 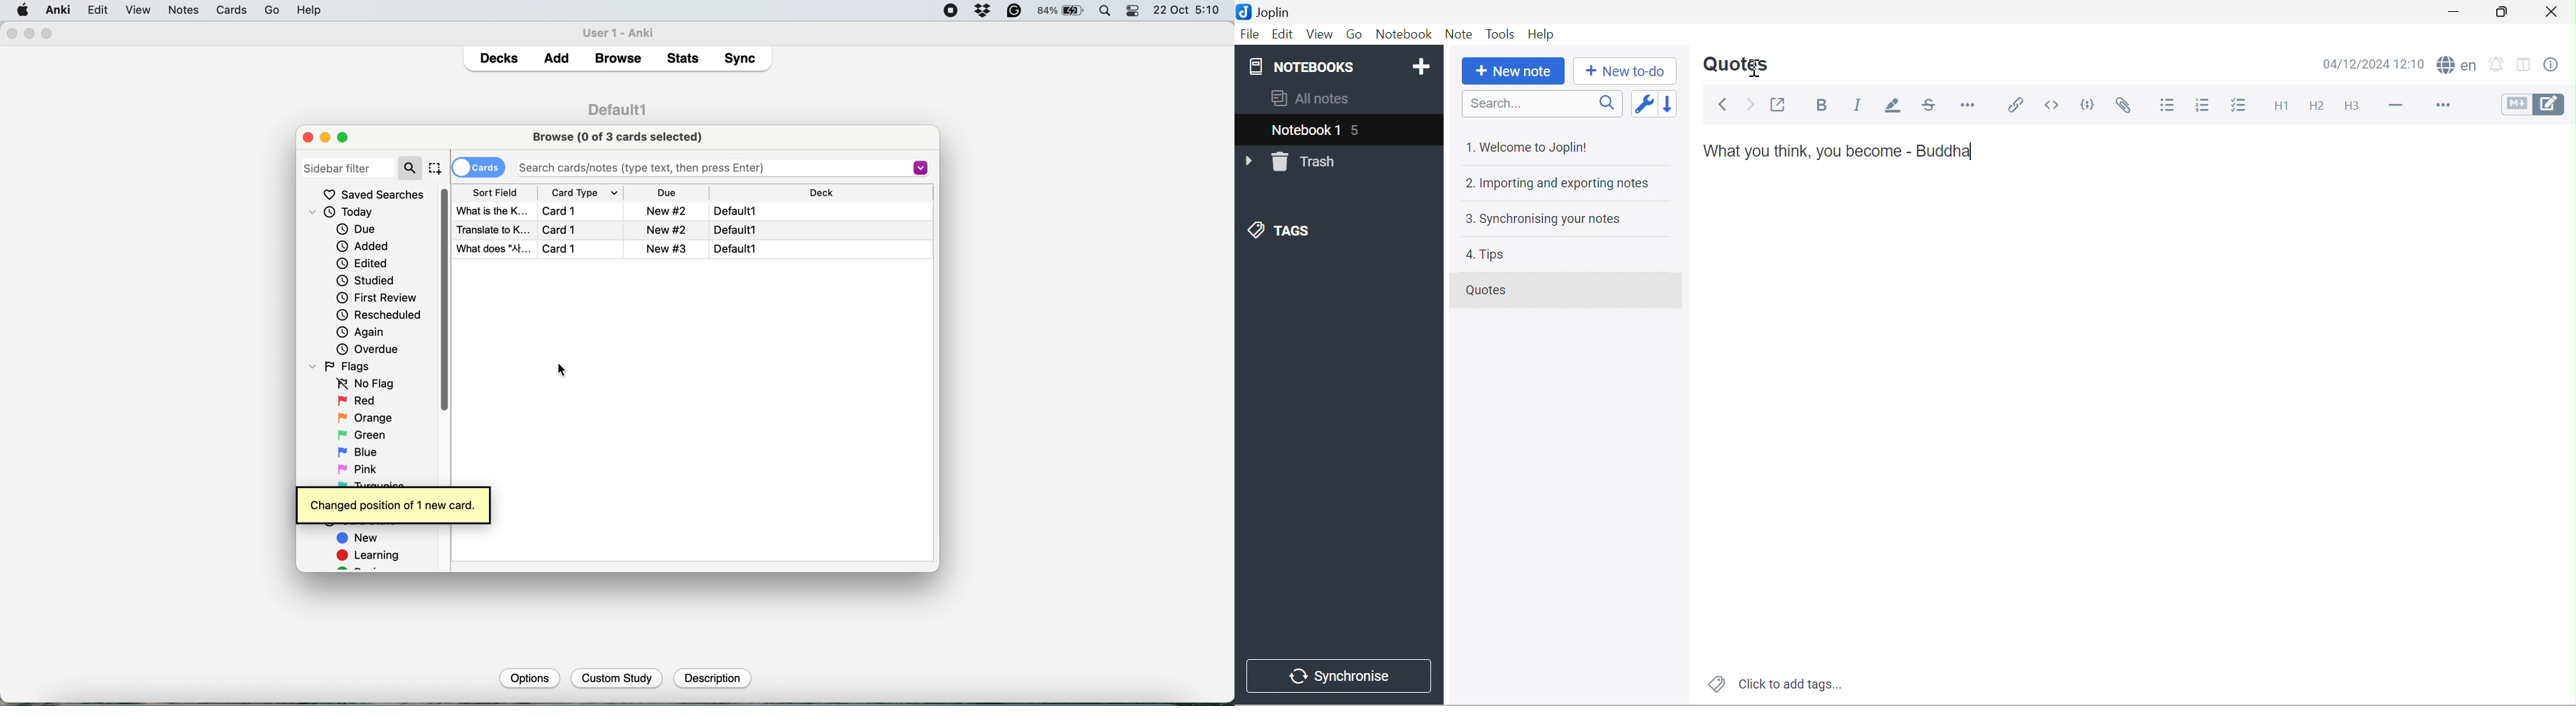 What do you see at coordinates (2017, 106) in the screenshot?
I see `Insert / edit code` at bounding box center [2017, 106].